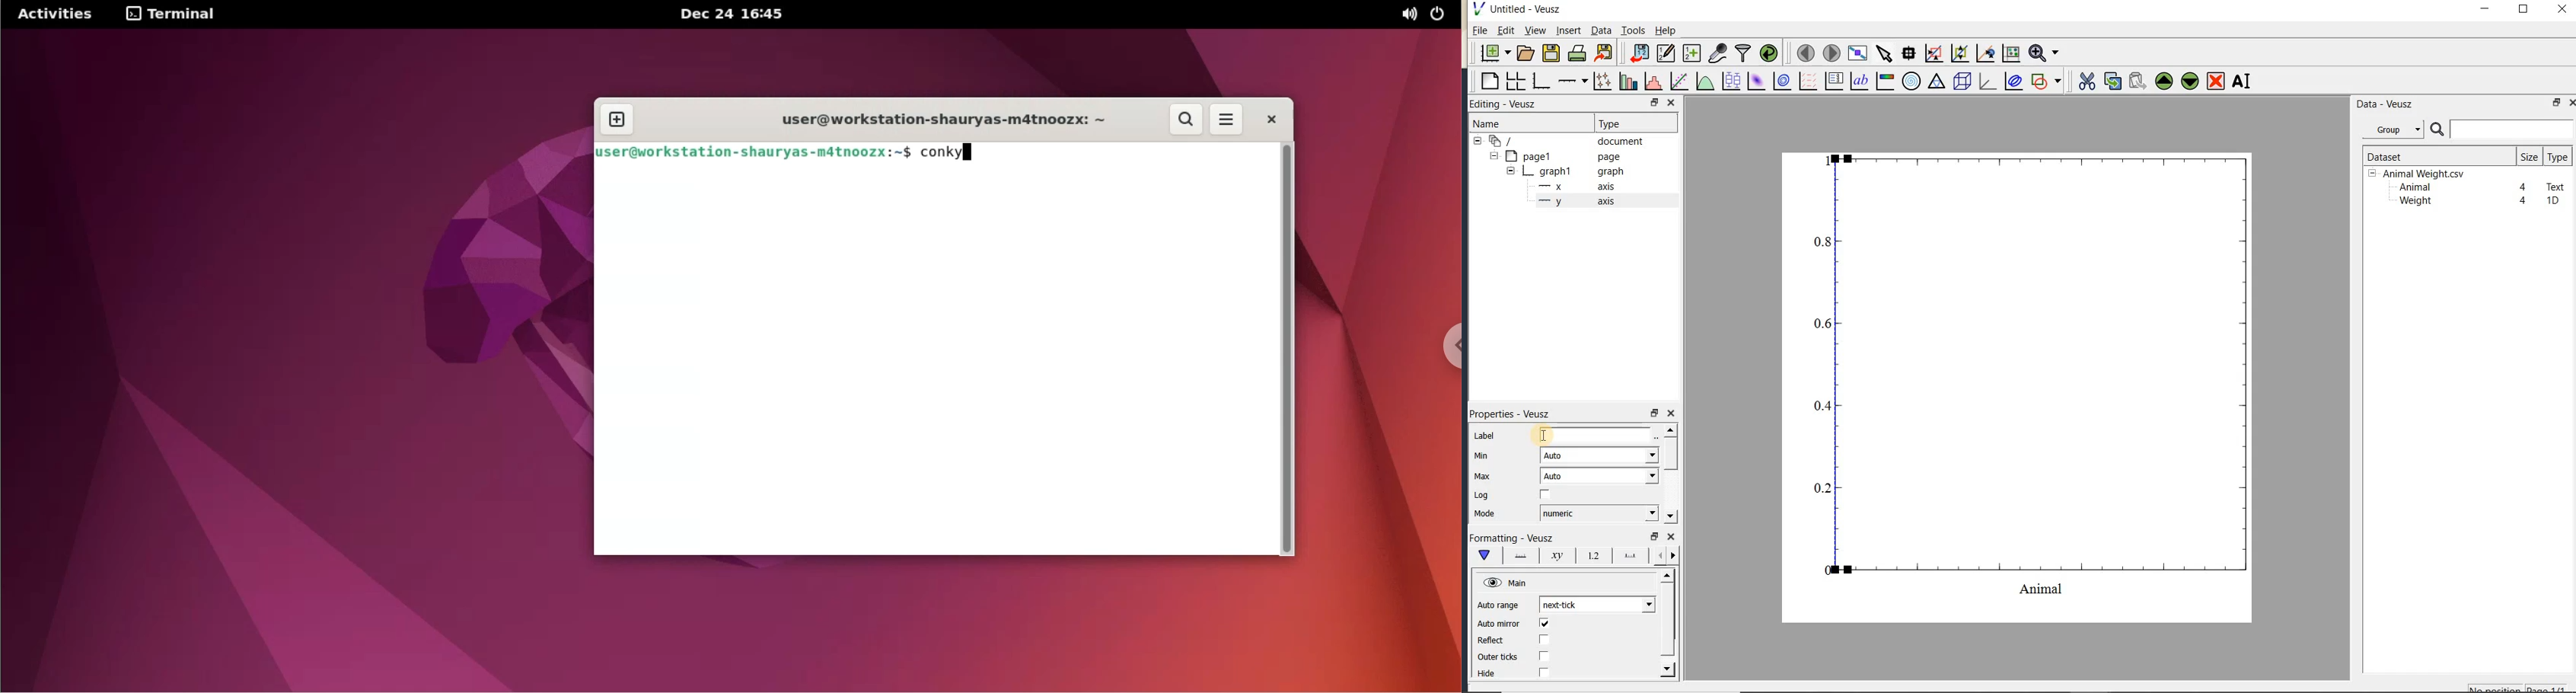 Image resolution: width=2576 pixels, height=700 pixels. What do you see at coordinates (1503, 32) in the screenshot?
I see `Edit` at bounding box center [1503, 32].